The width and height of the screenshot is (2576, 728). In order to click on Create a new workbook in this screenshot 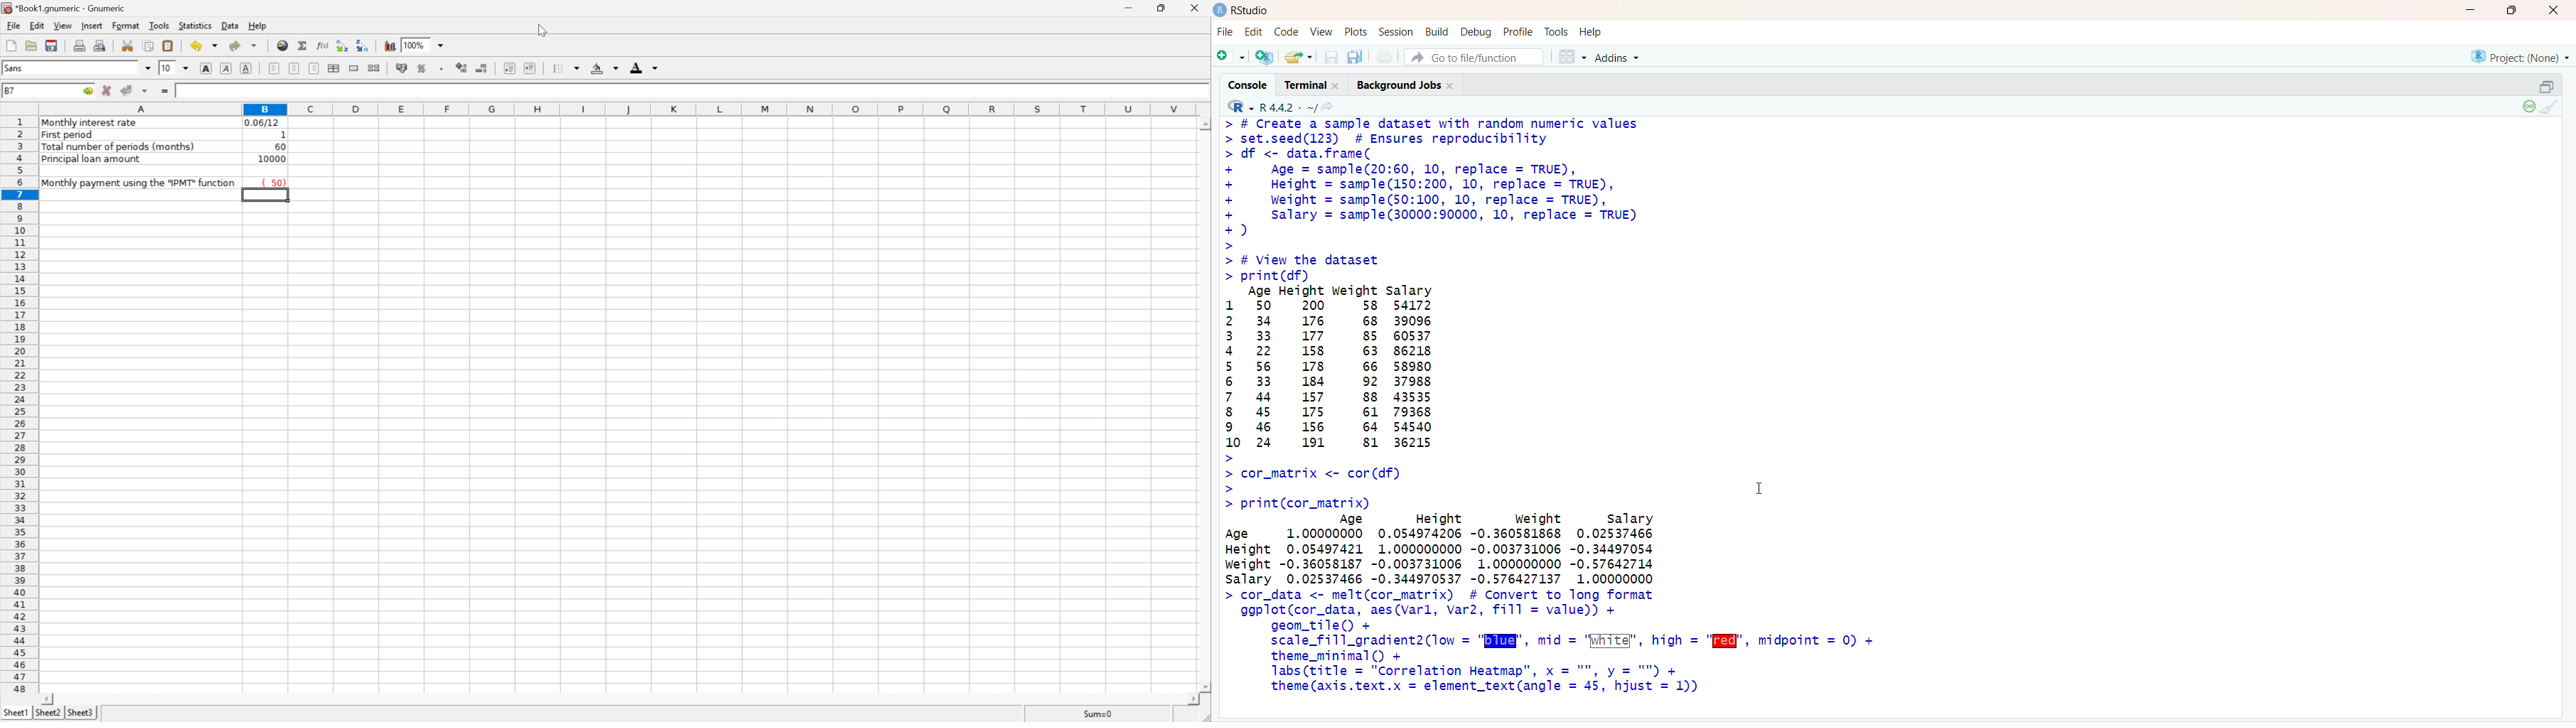, I will do `click(10, 45)`.